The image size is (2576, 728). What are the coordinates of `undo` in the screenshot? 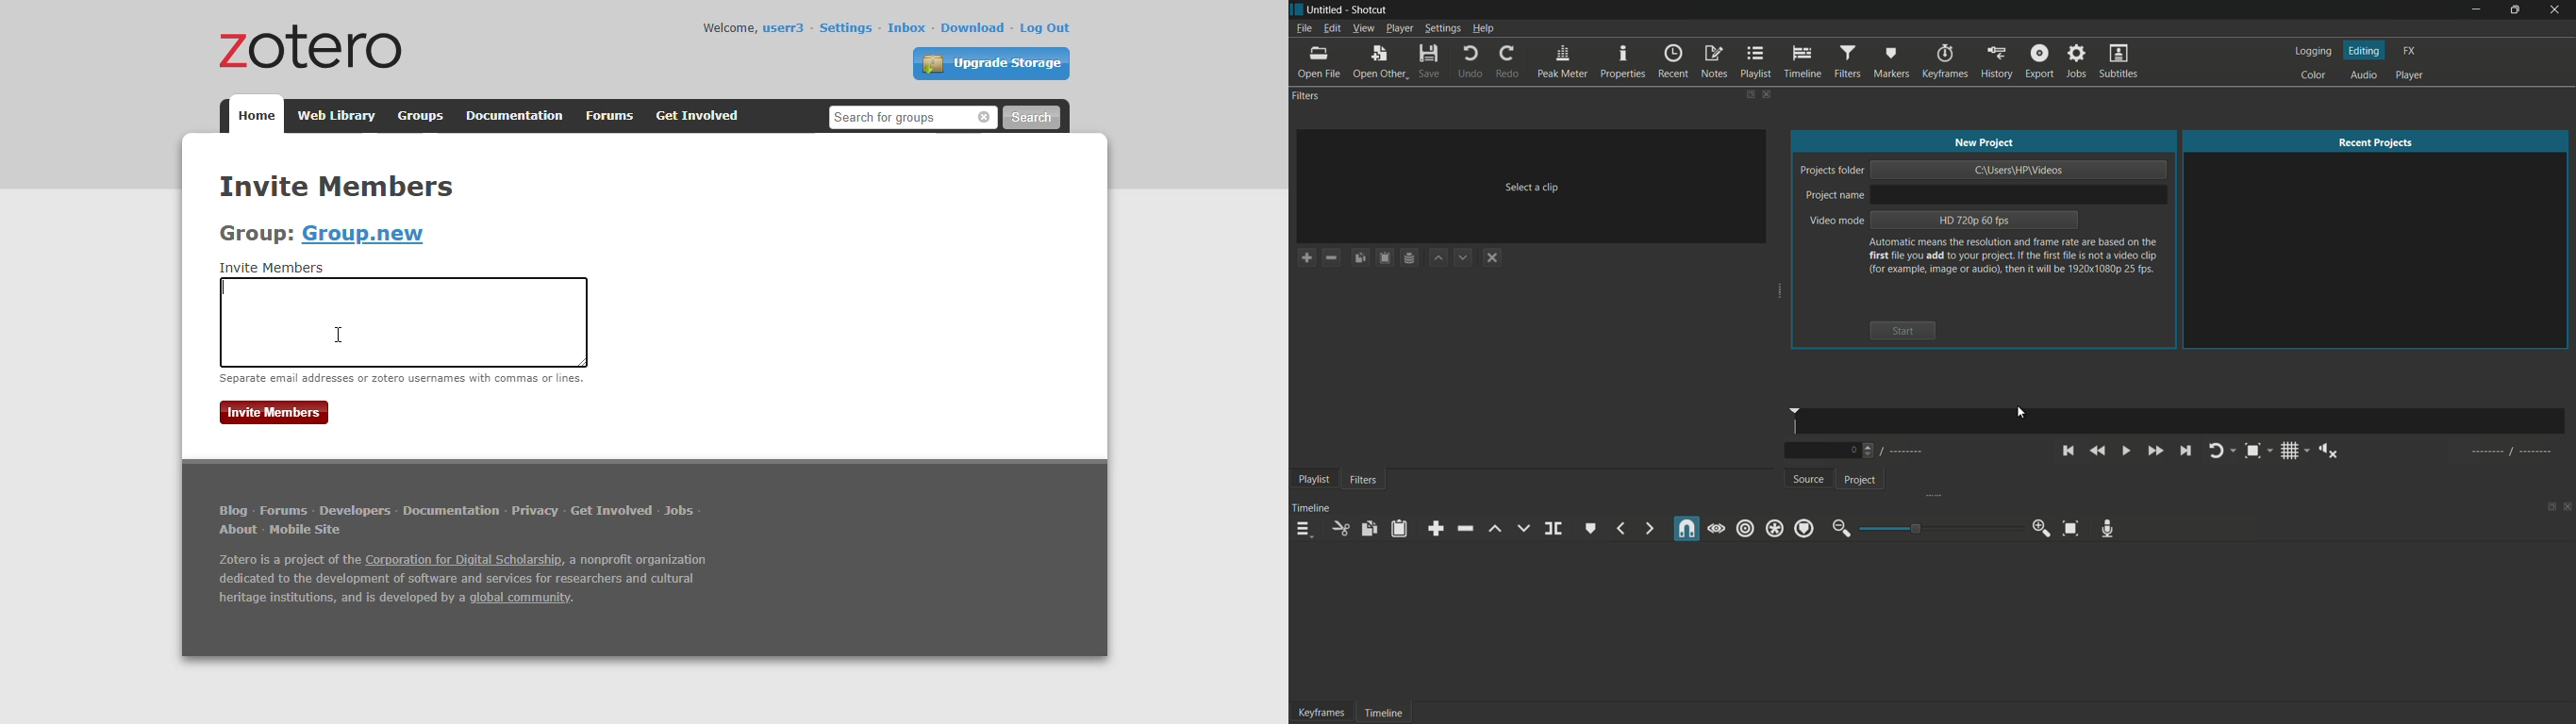 It's located at (1472, 62).